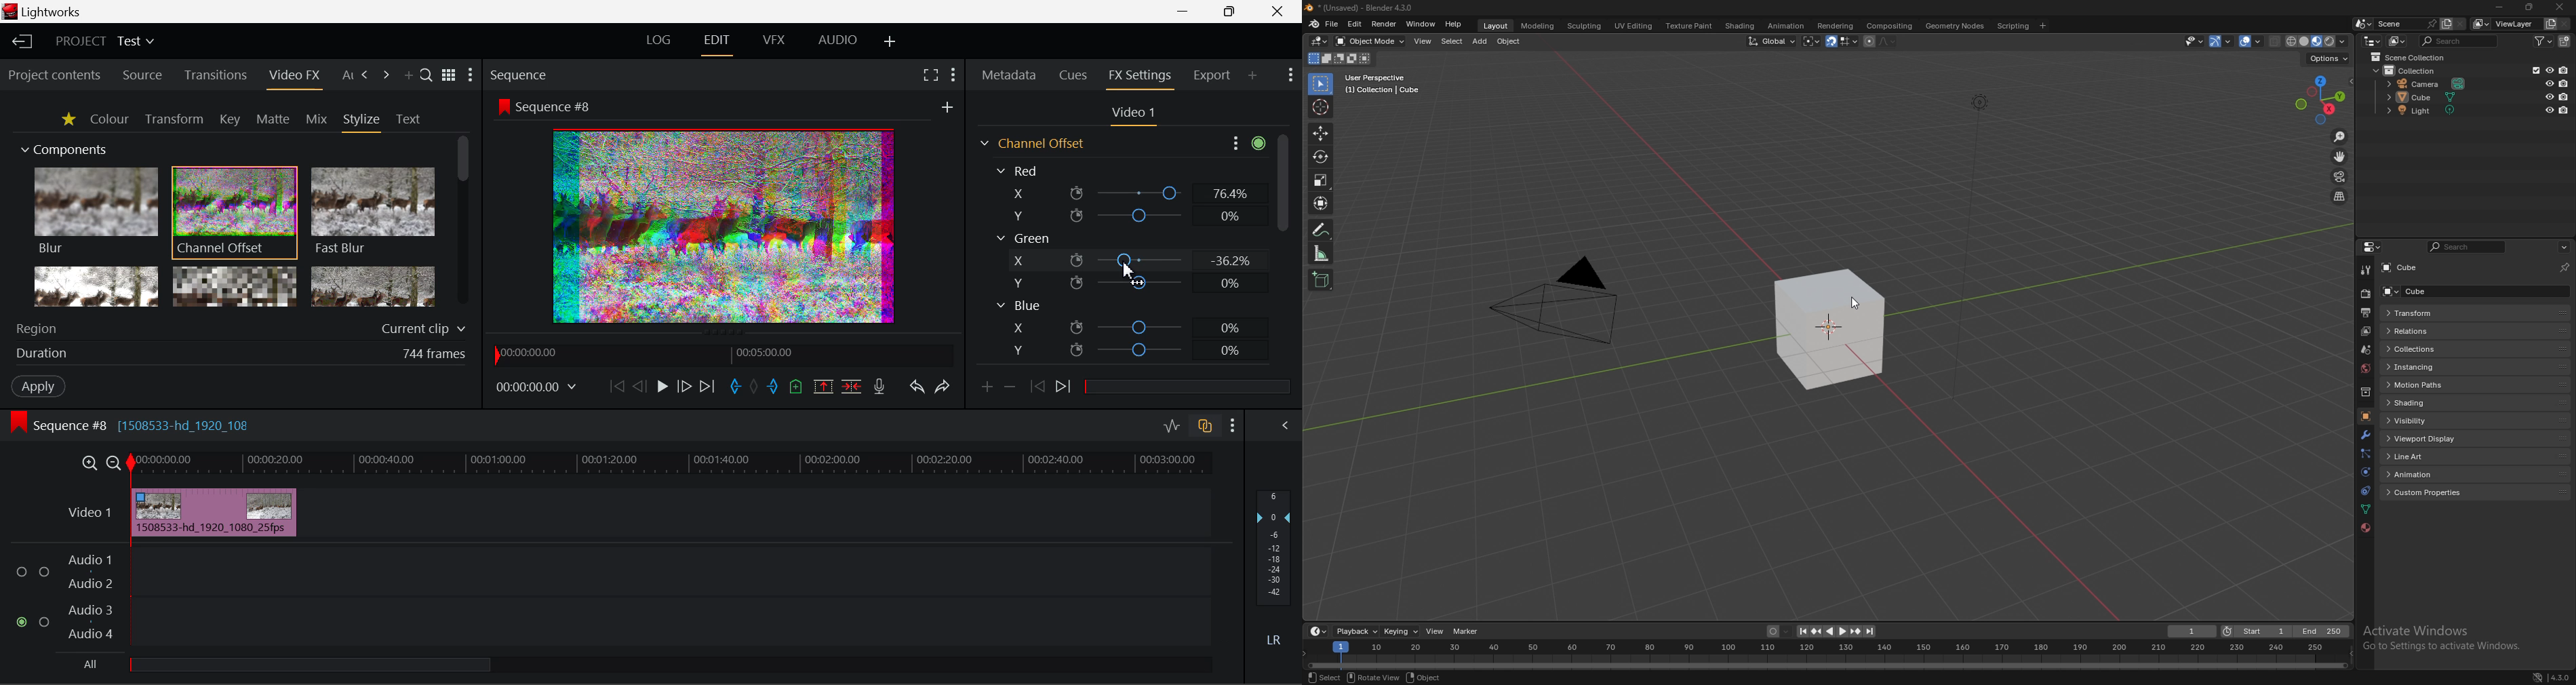  What do you see at coordinates (2474, 474) in the screenshot?
I see `animation` at bounding box center [2474, 474].